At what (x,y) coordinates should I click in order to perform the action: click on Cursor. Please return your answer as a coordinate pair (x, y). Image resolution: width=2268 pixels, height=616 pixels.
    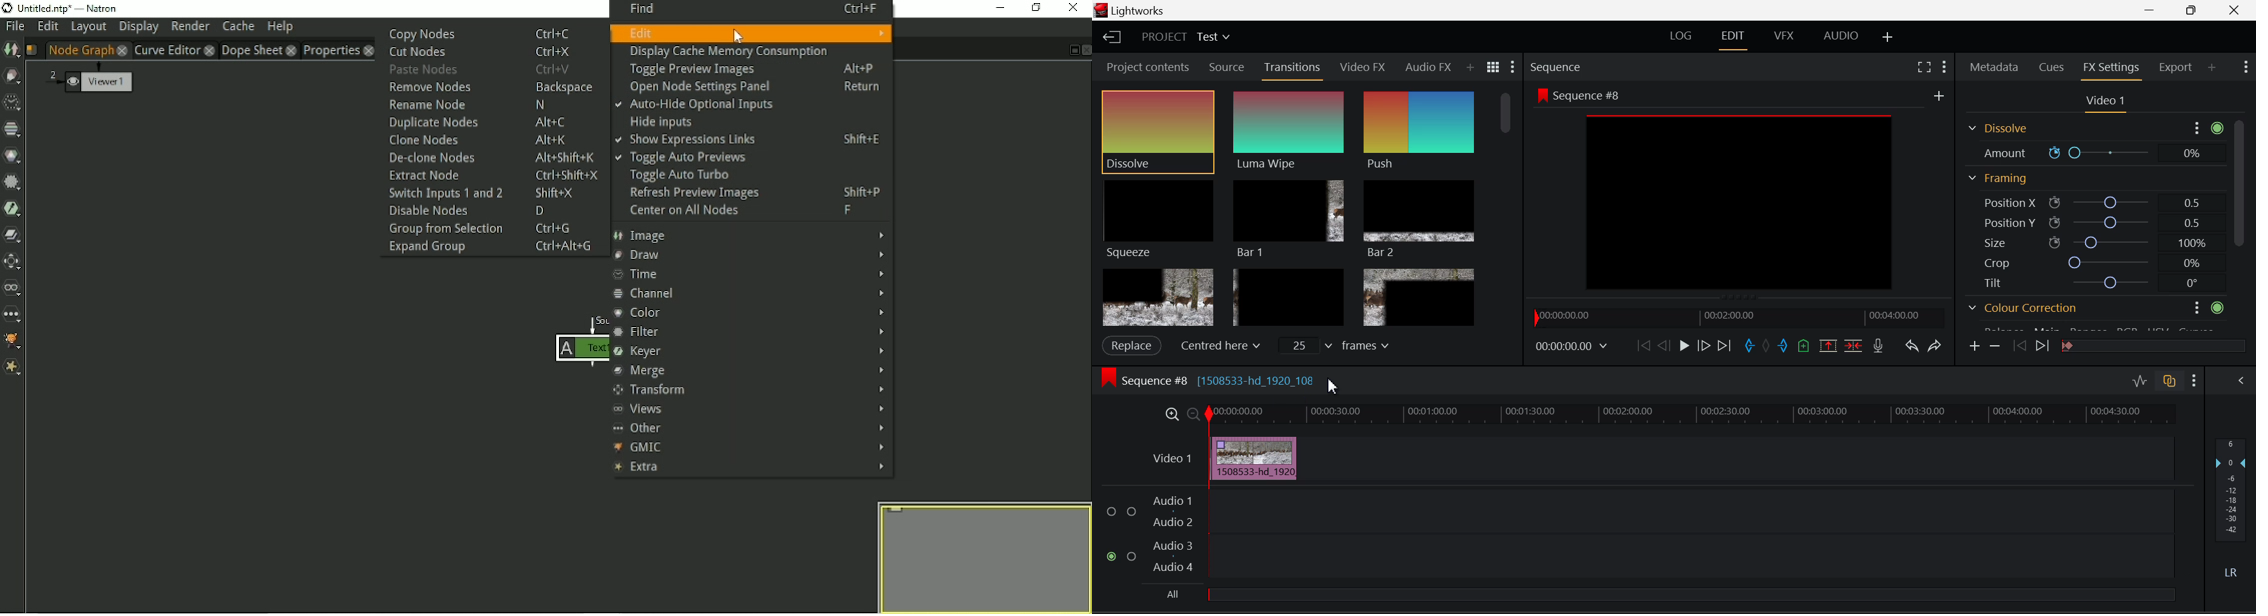
    Looking at the image, I should click on (1181, 130).